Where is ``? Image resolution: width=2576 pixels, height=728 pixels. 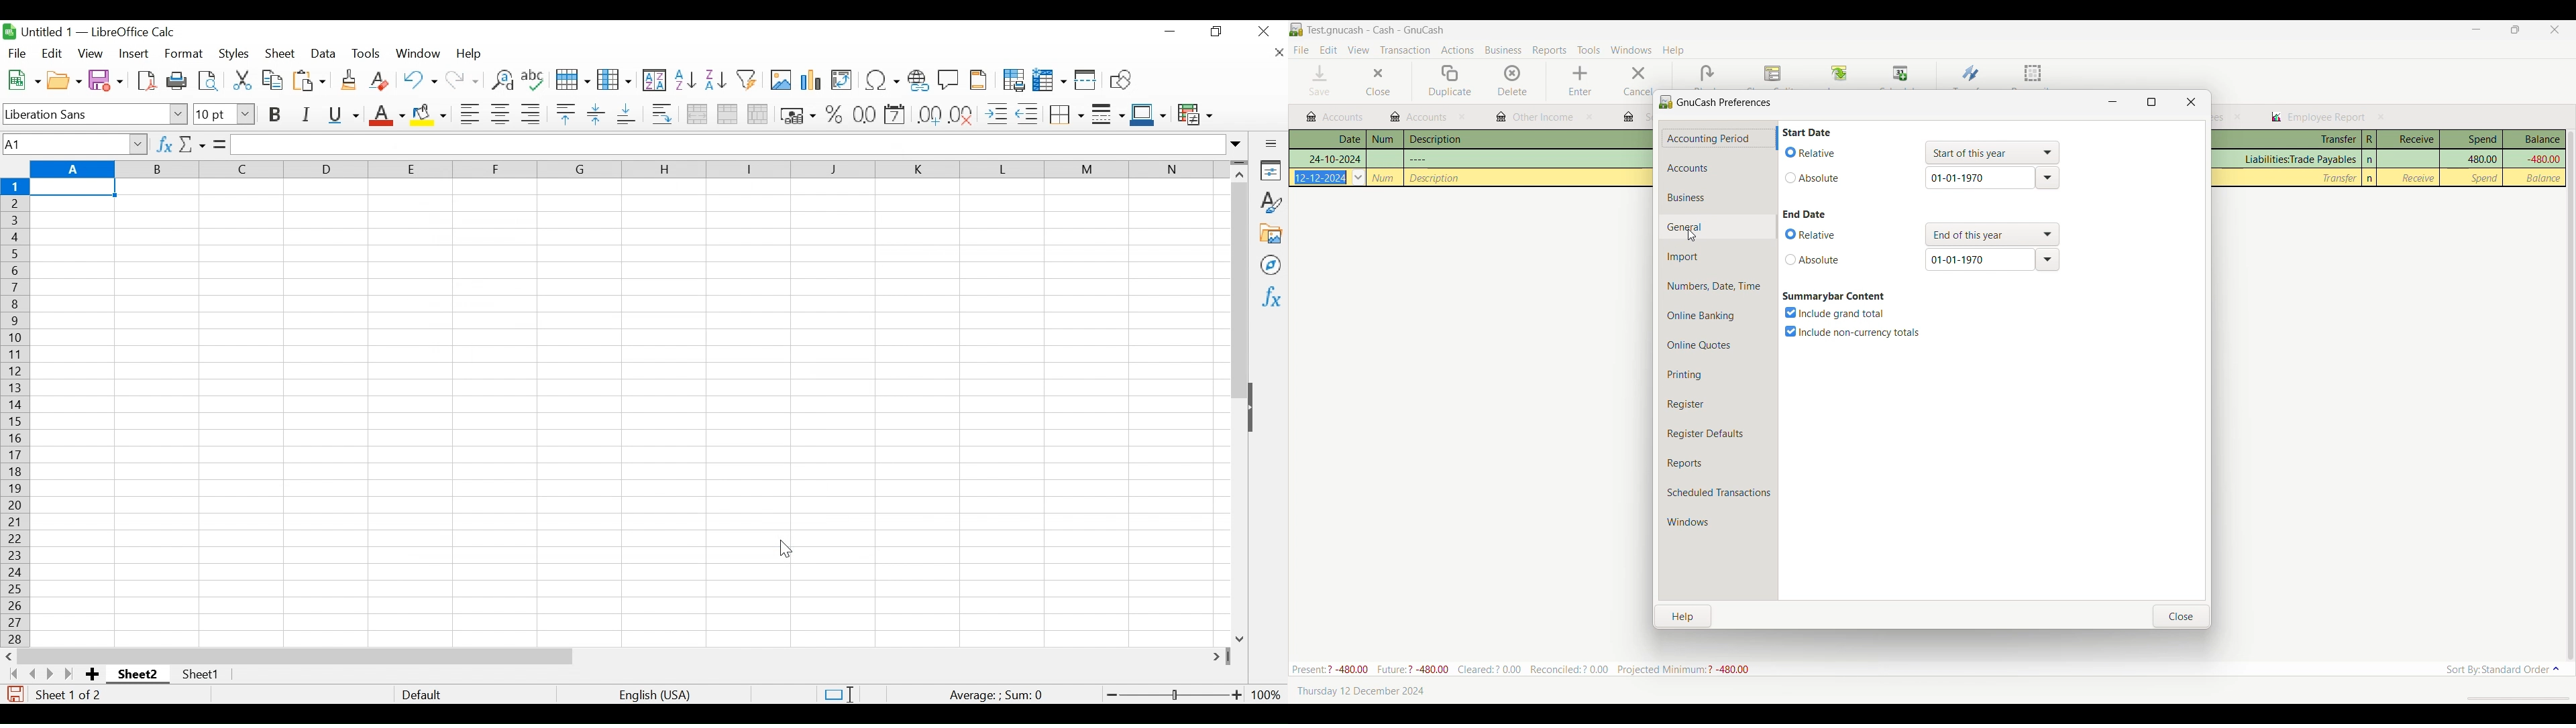  is located at coordinates (1334, 159).